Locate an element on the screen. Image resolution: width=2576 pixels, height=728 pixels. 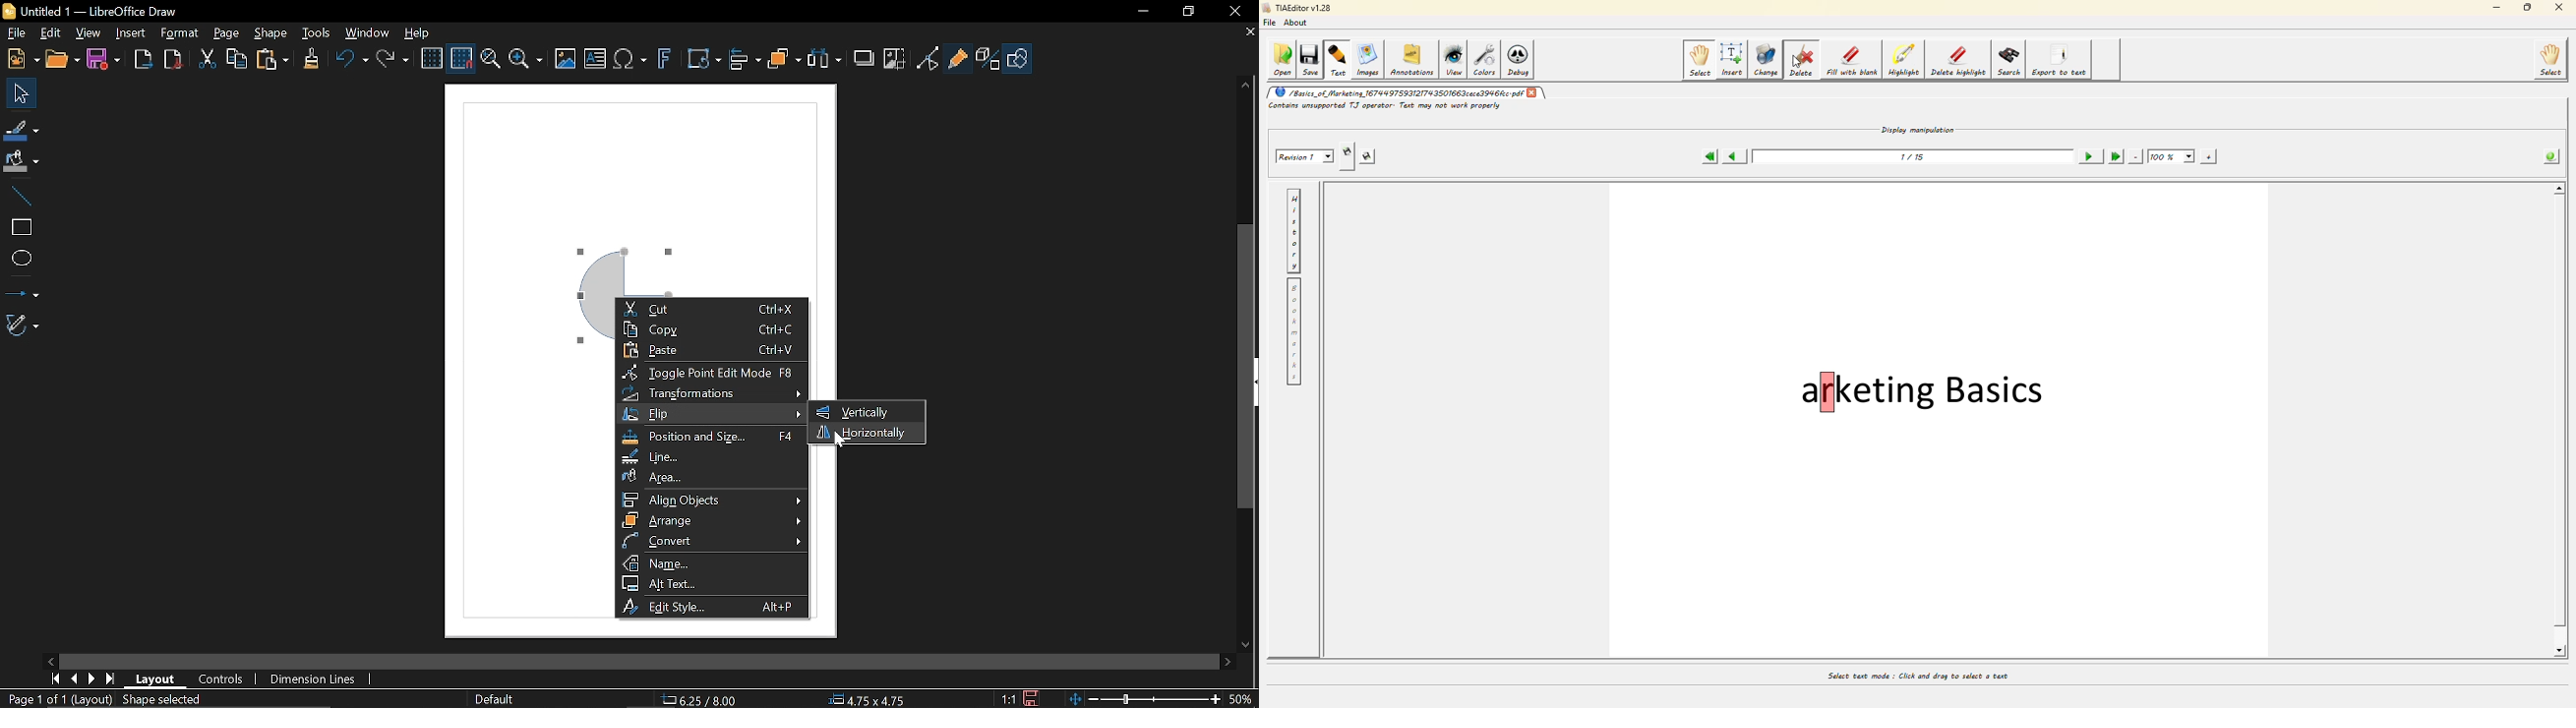
cut is located at coordinates (204, 59).